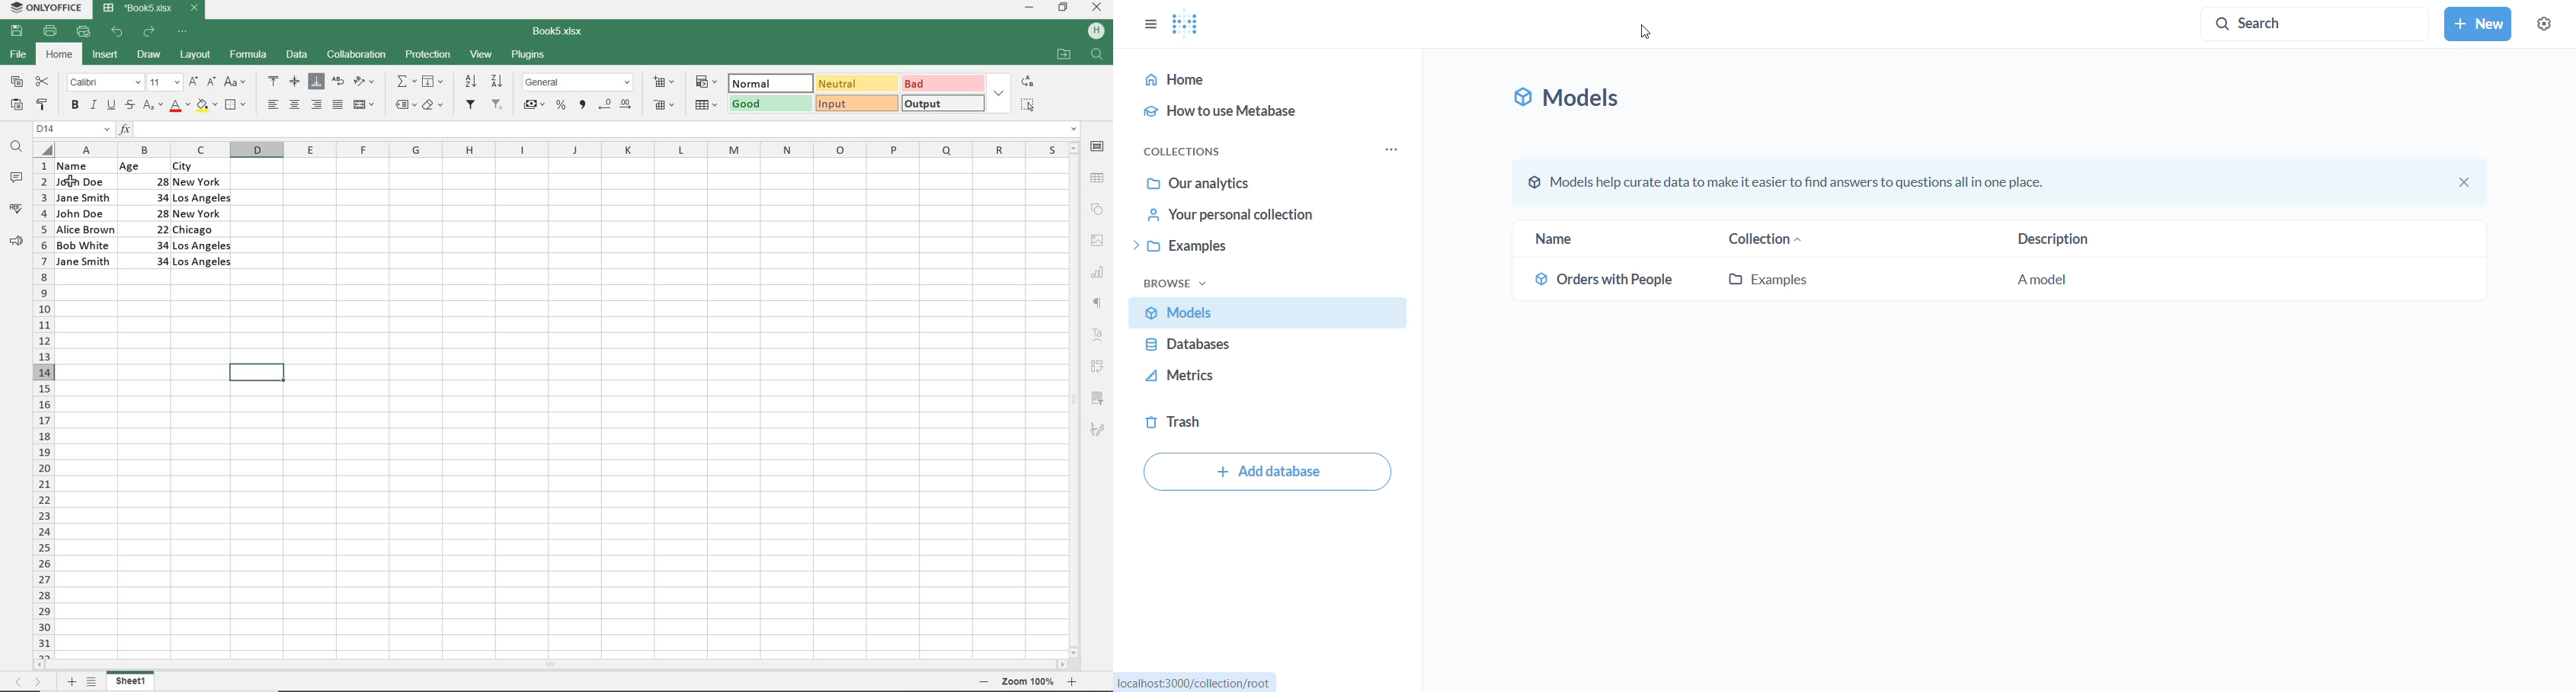 Image resolution: width=2576 pixels, height=700 pixels. What do you see at coordinates (769, 105) in the screenshot?
I see `GOOD` at bounding box center [769, 105].